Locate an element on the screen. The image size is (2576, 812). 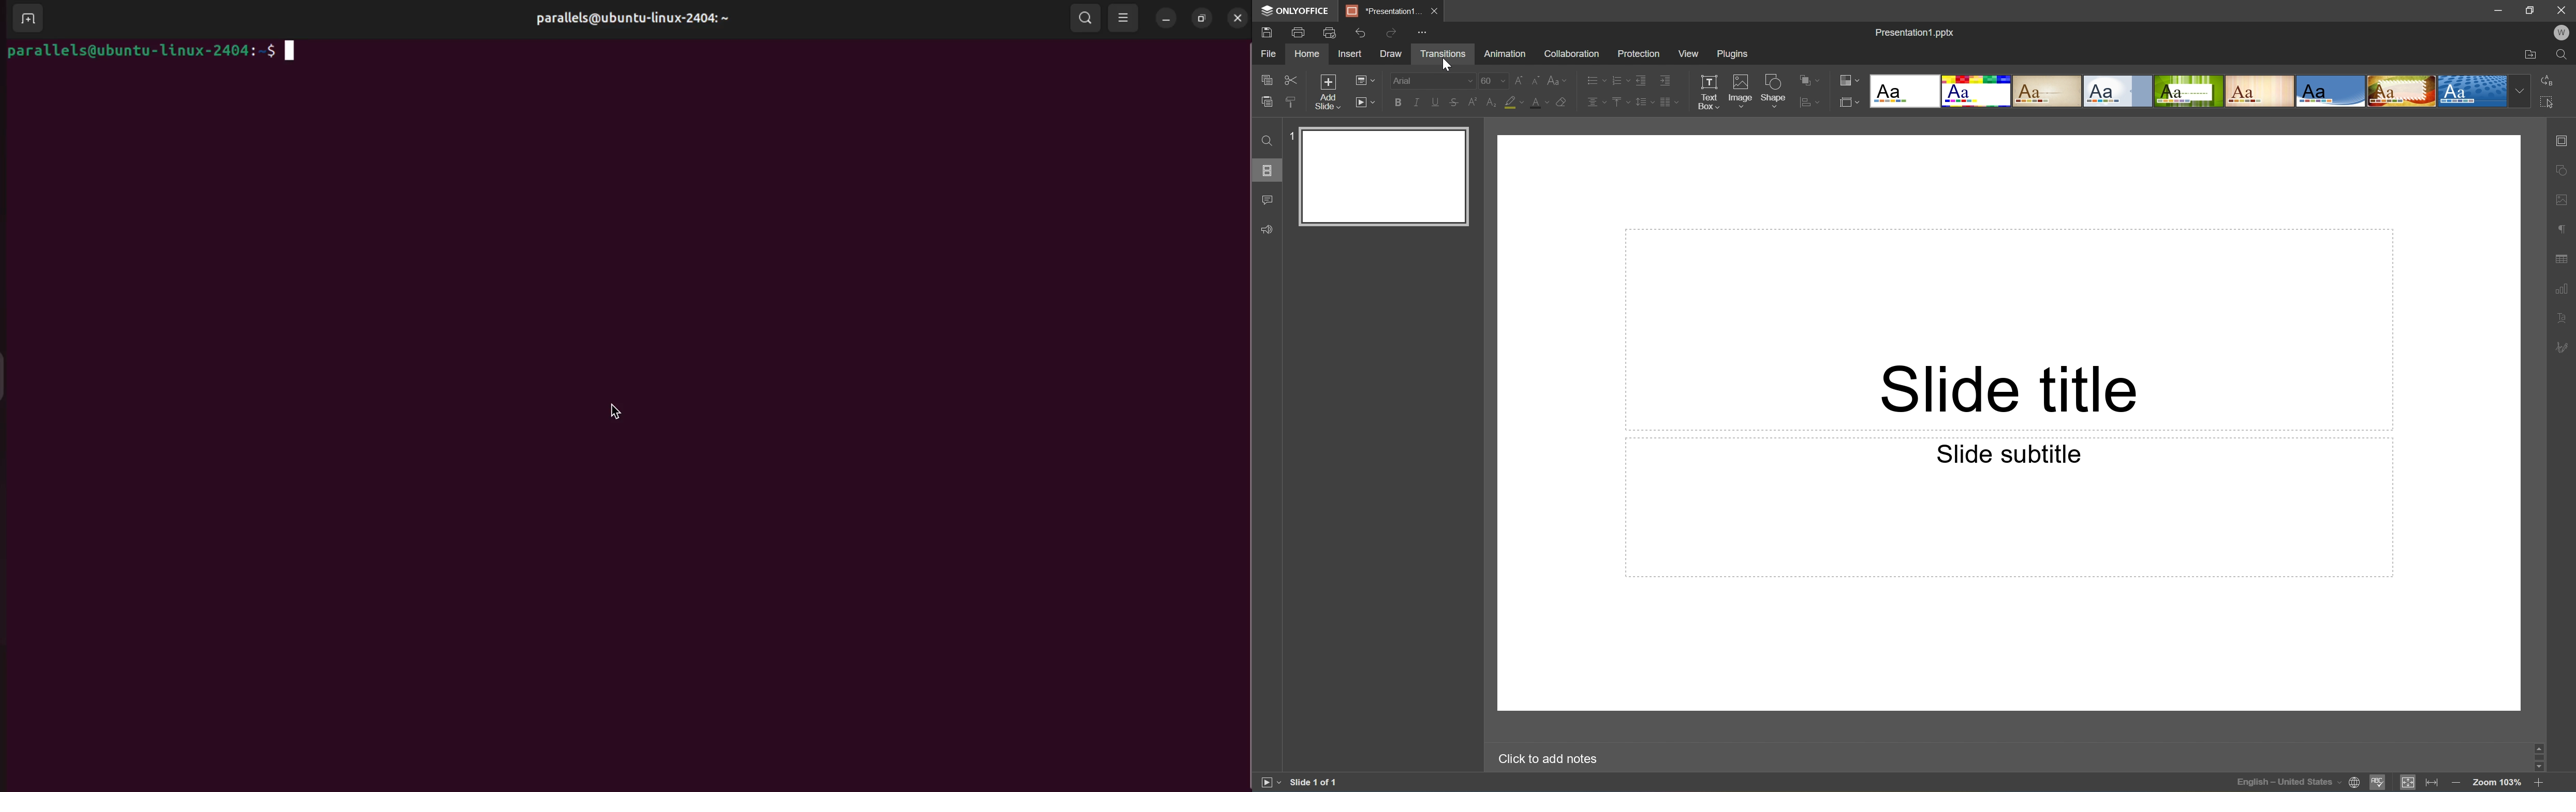
Signature settings is located at coordinates (2564, 349).